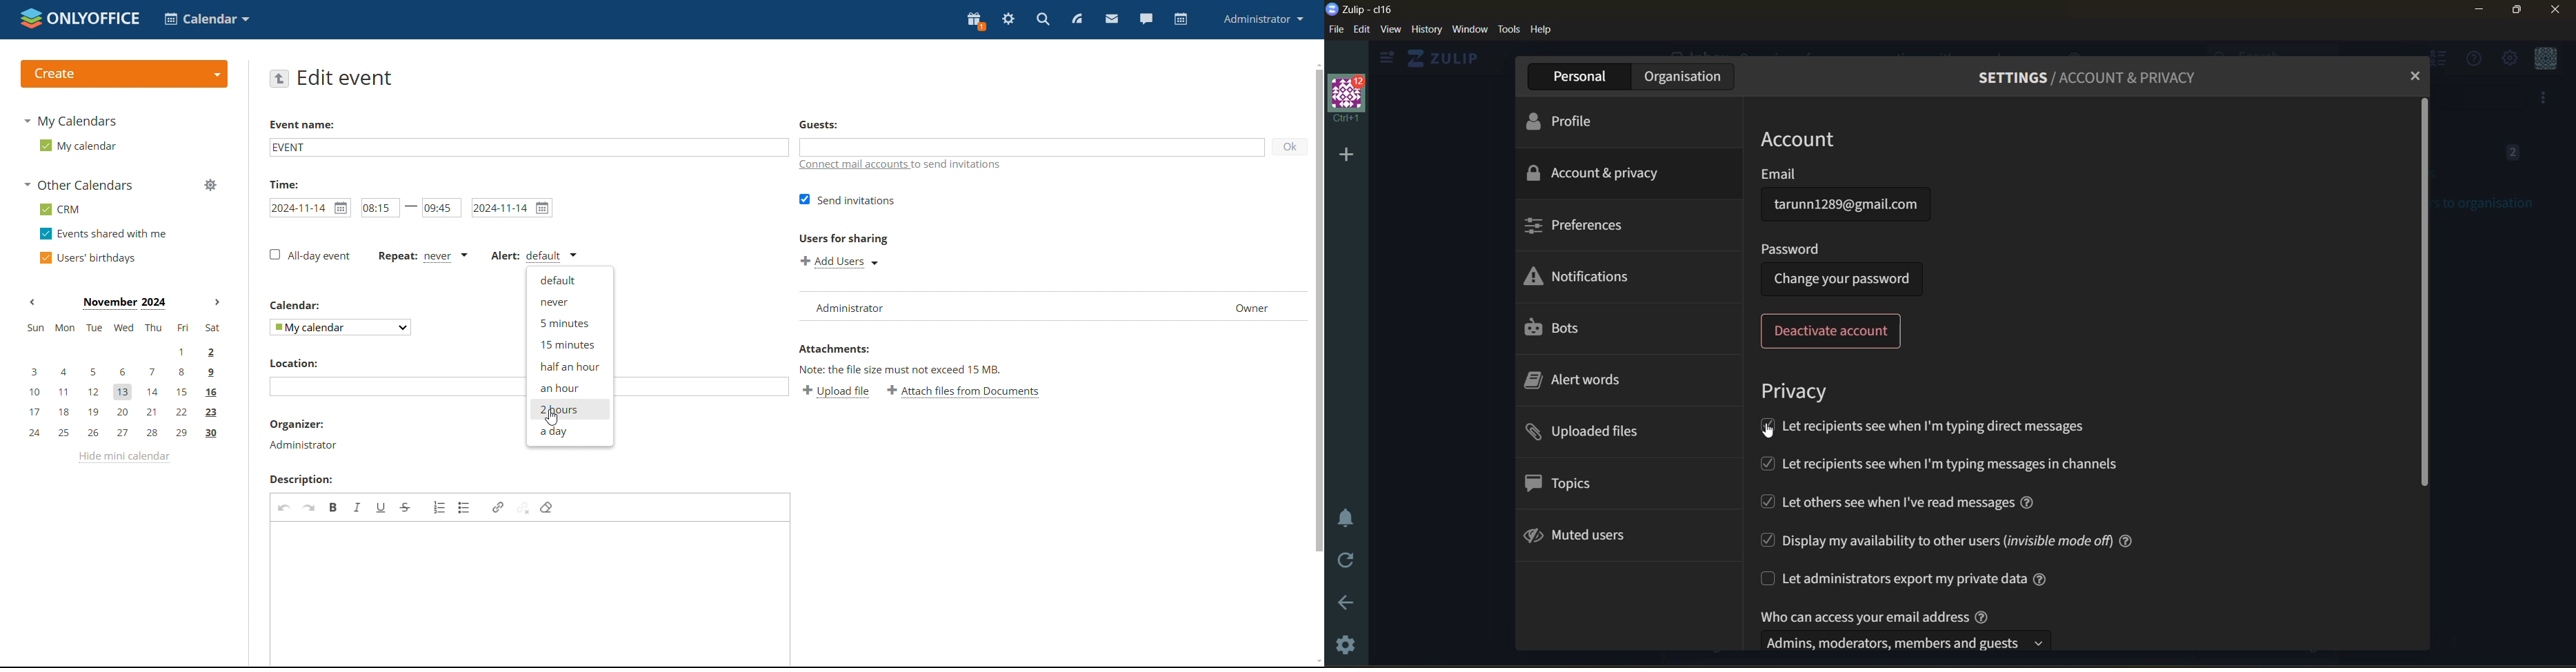 The height and width of the screenshot is (672, 2576). Describe the element at coordinates (569, 344) in the screenshot. I see `15 minutes` at that location.